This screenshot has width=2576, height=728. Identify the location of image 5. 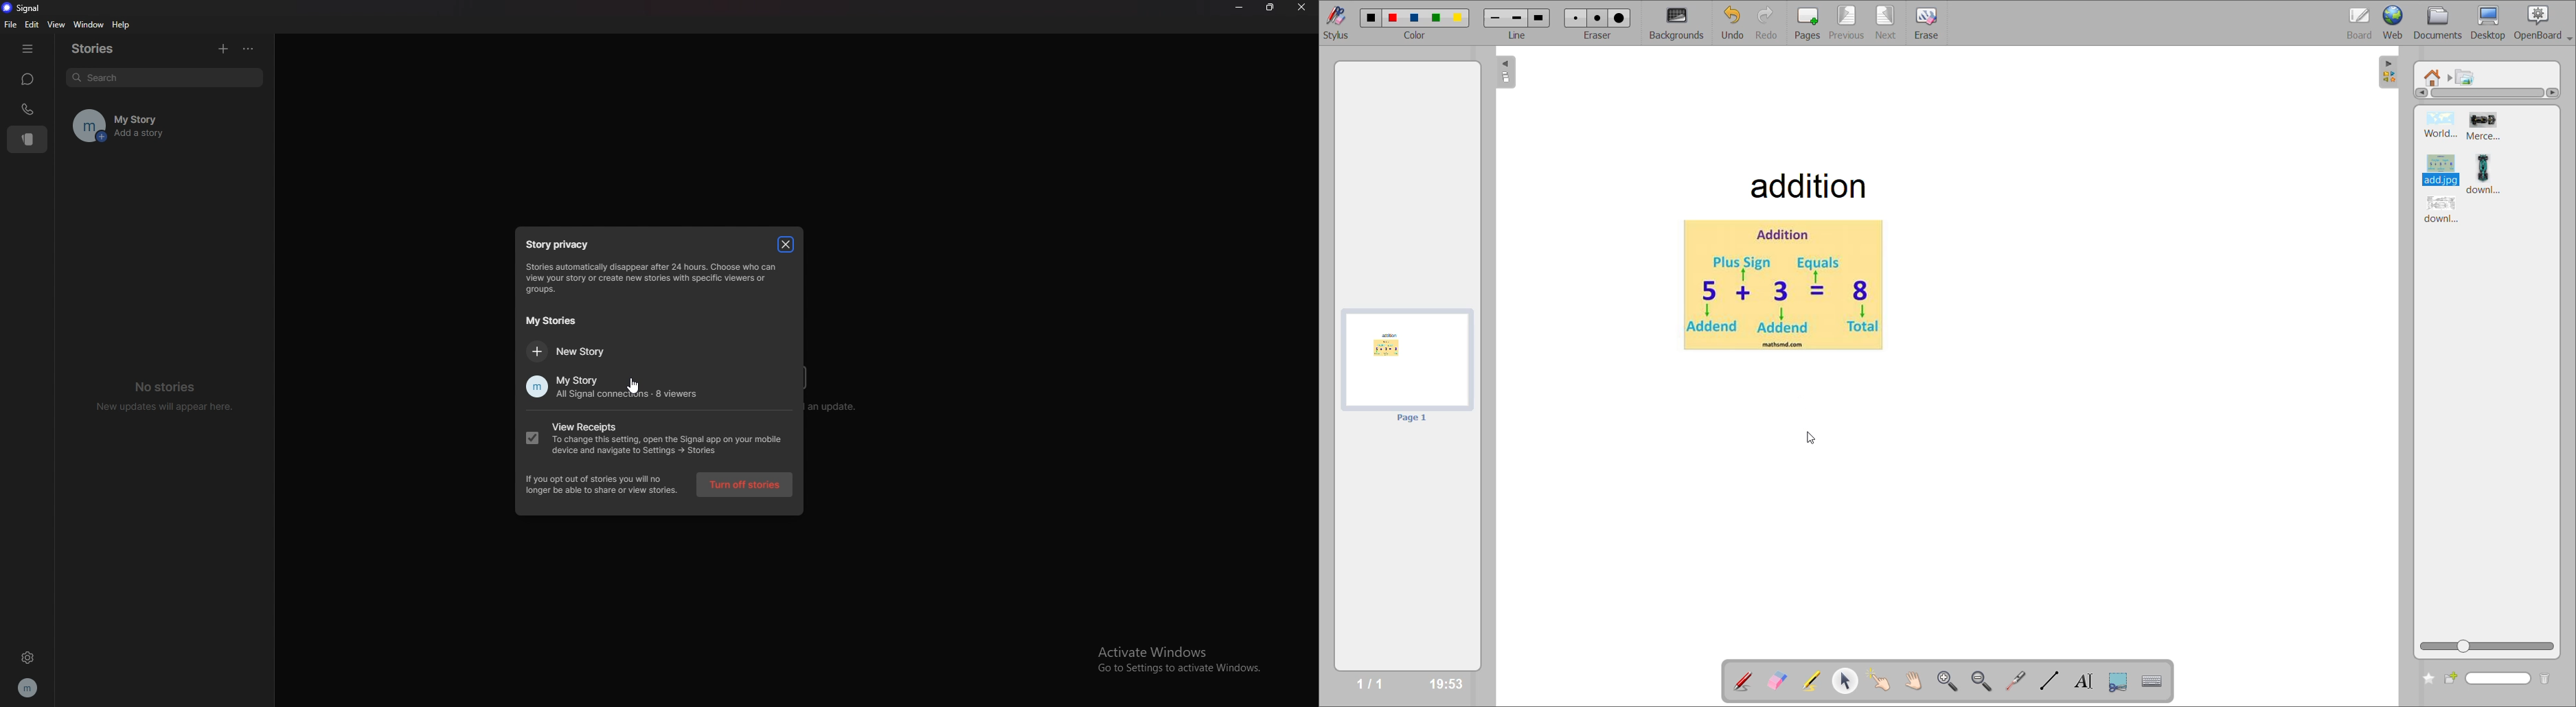
(2443, 211).